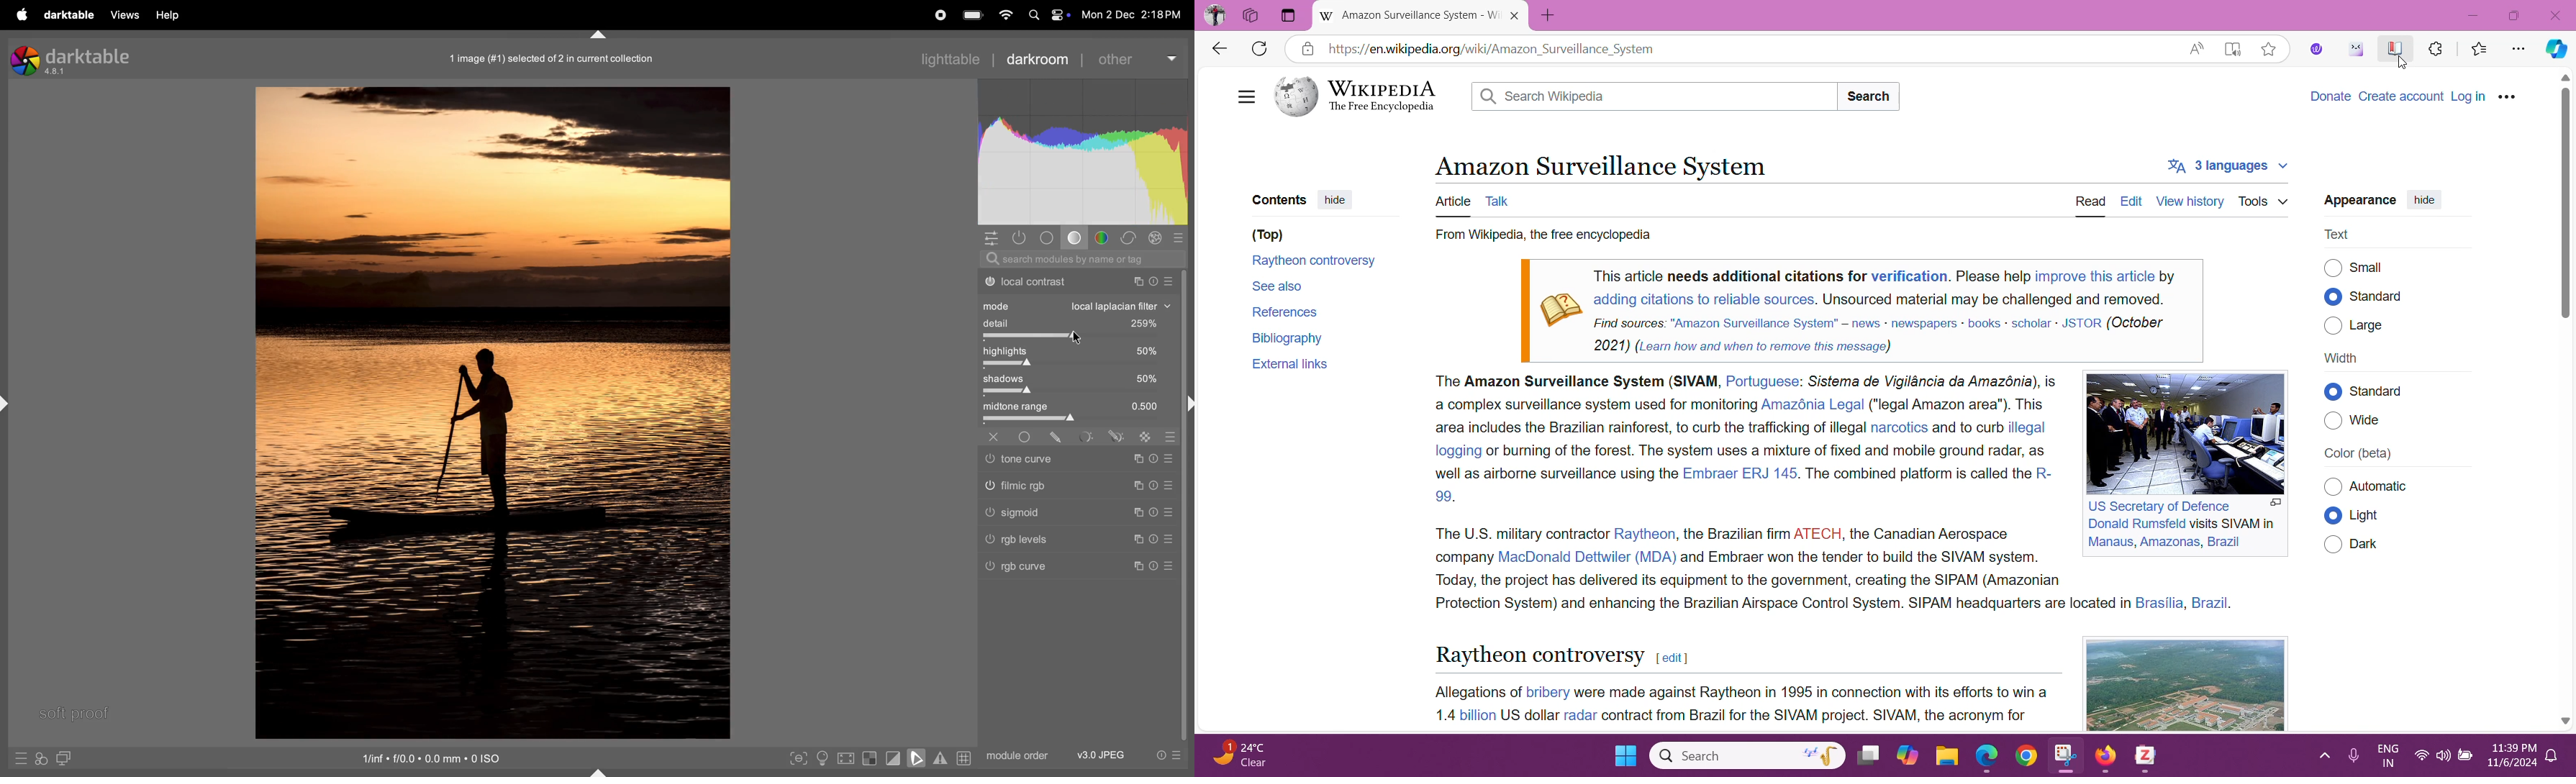  I want to click on System Taskbar apps, so click(1890, 754).